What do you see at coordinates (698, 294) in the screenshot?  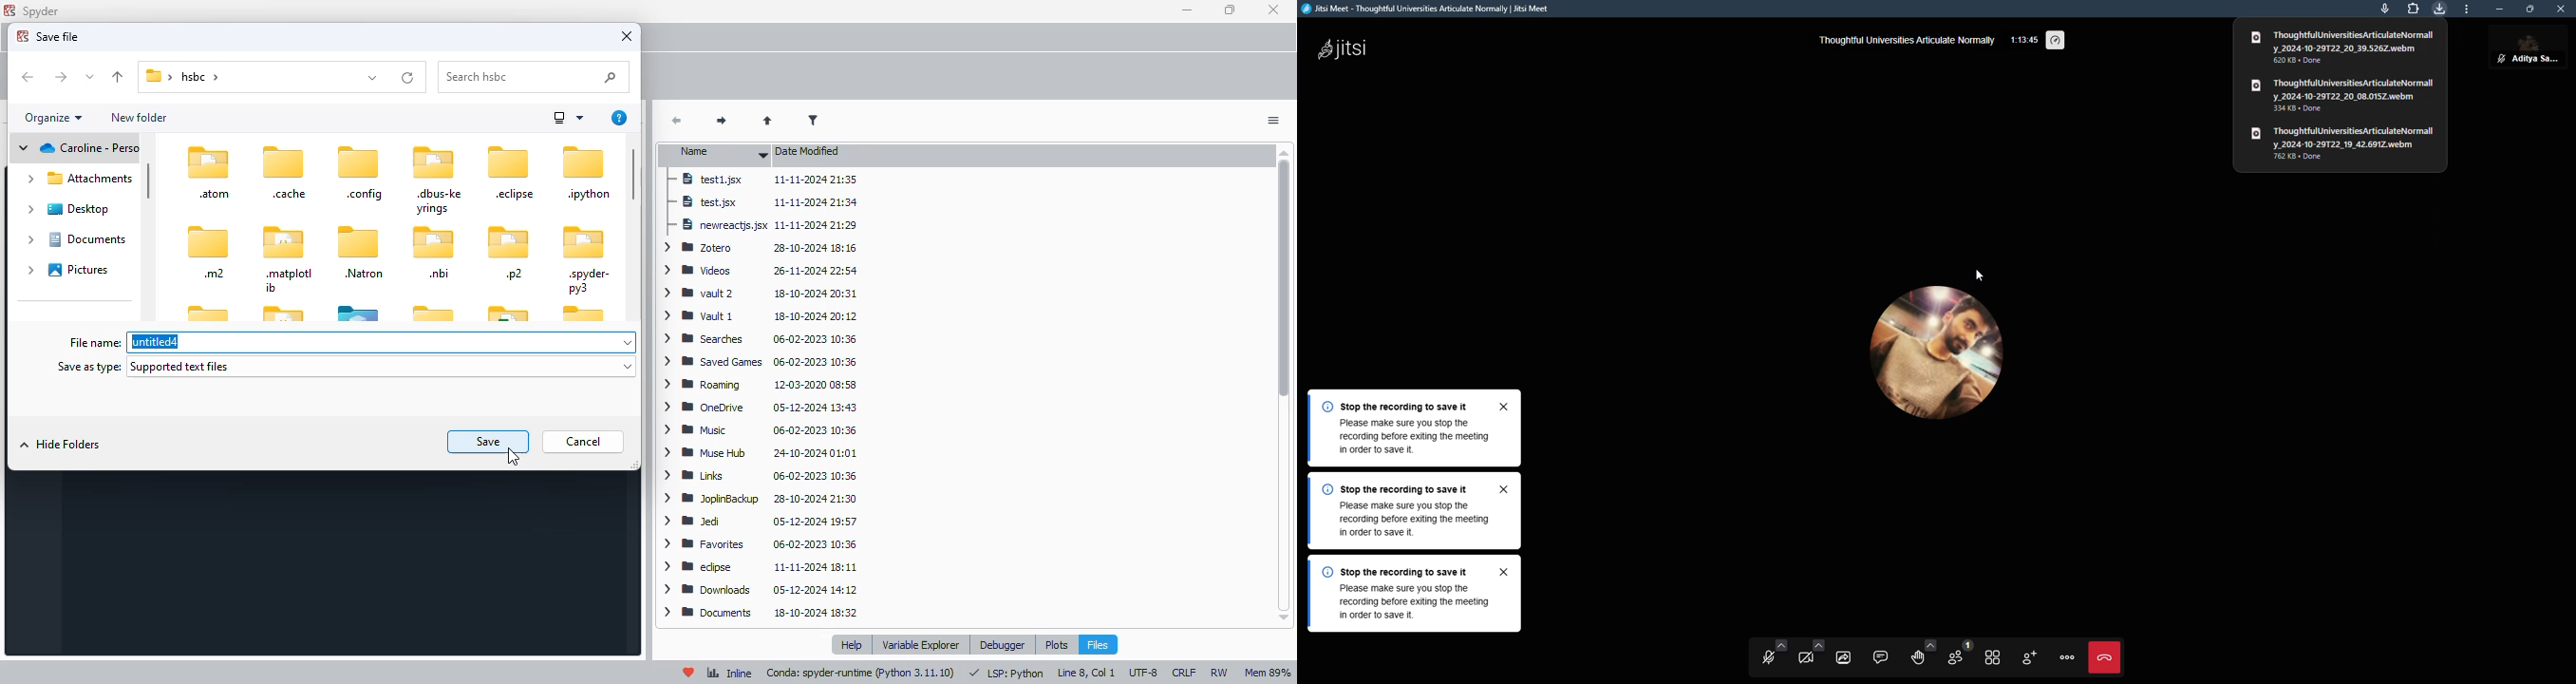 I see `vault 2 ` at bounding box center [698, 294].